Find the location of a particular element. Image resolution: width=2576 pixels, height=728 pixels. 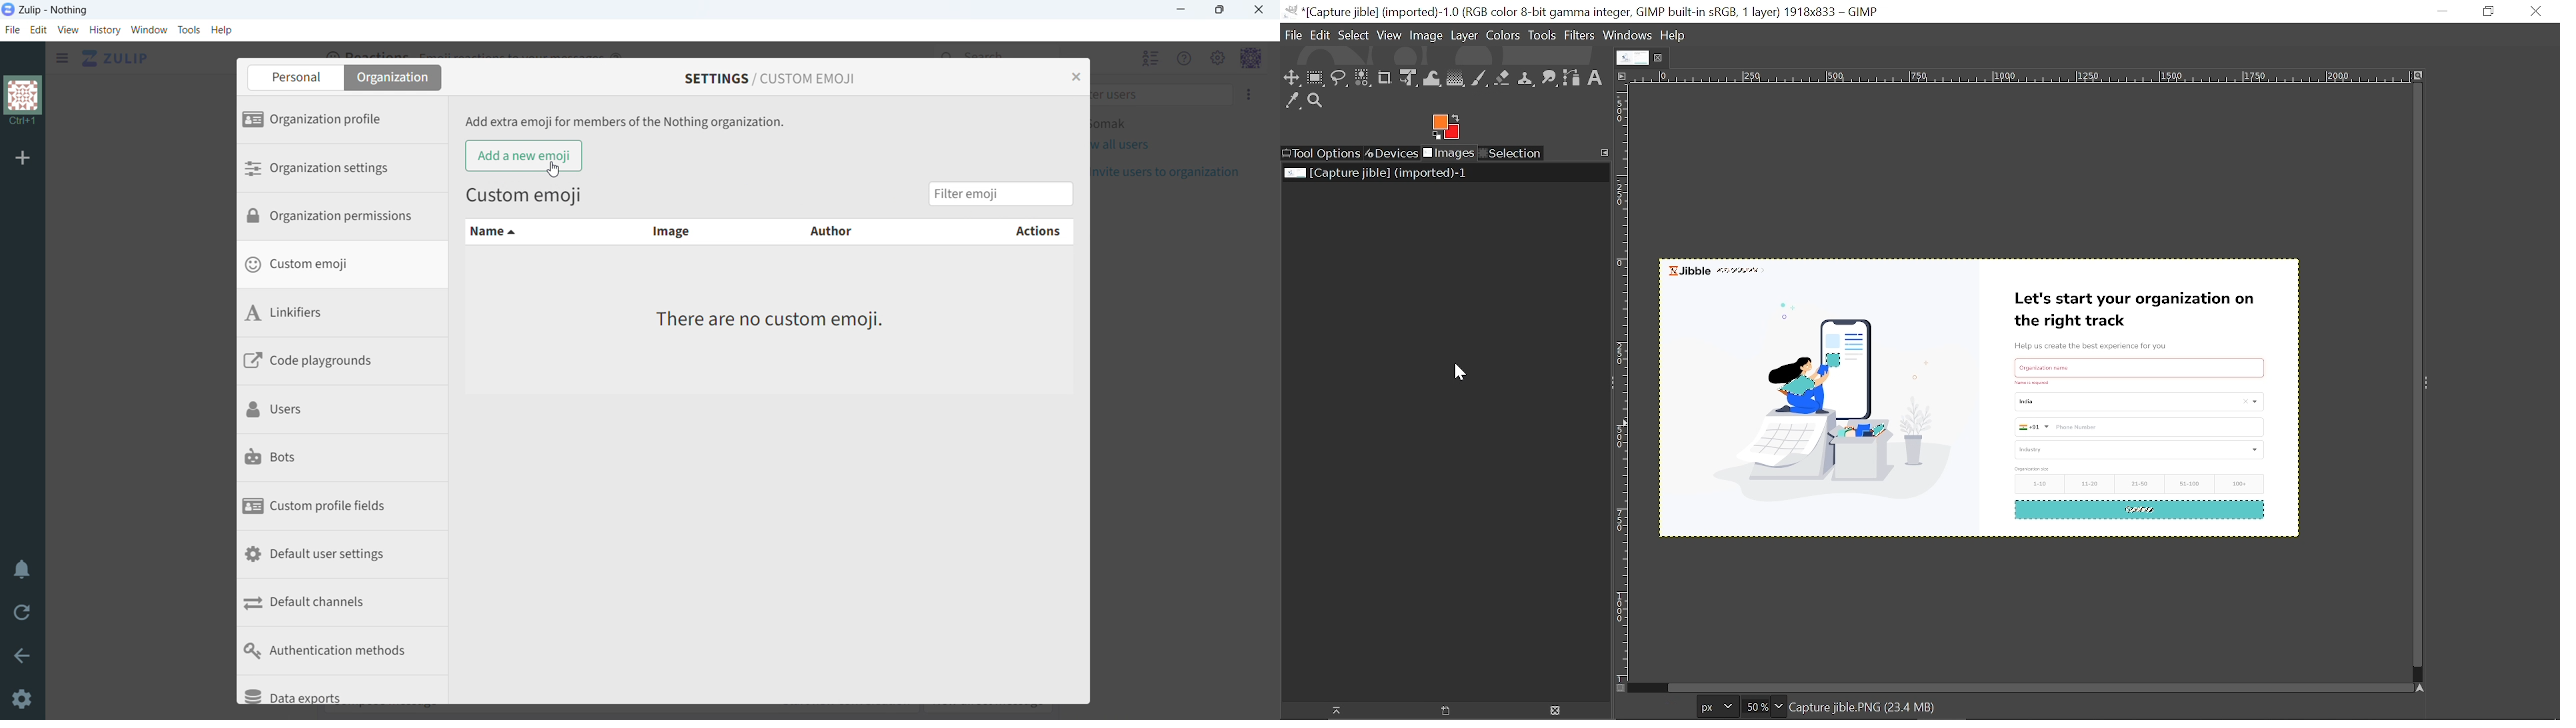

organization is located at coordinates (394, 77).